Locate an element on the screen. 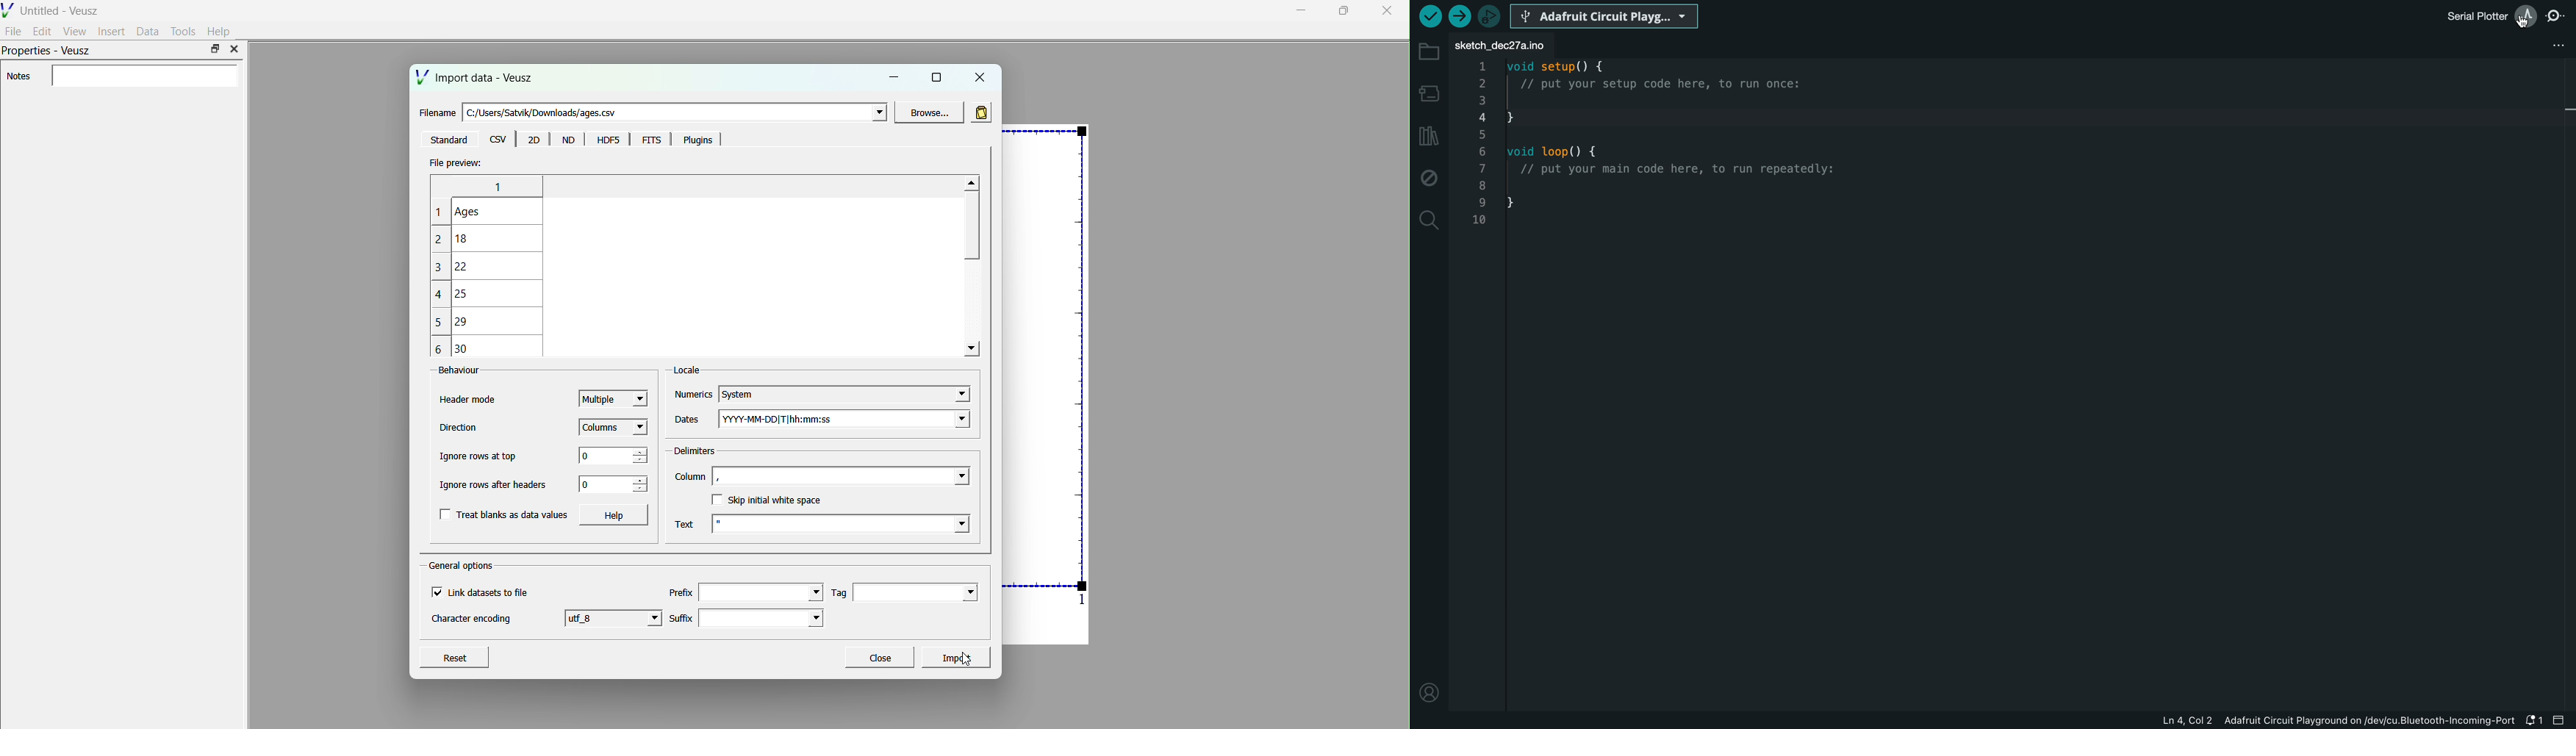  Ignore rows at top. is located at coordinates (481, 457).